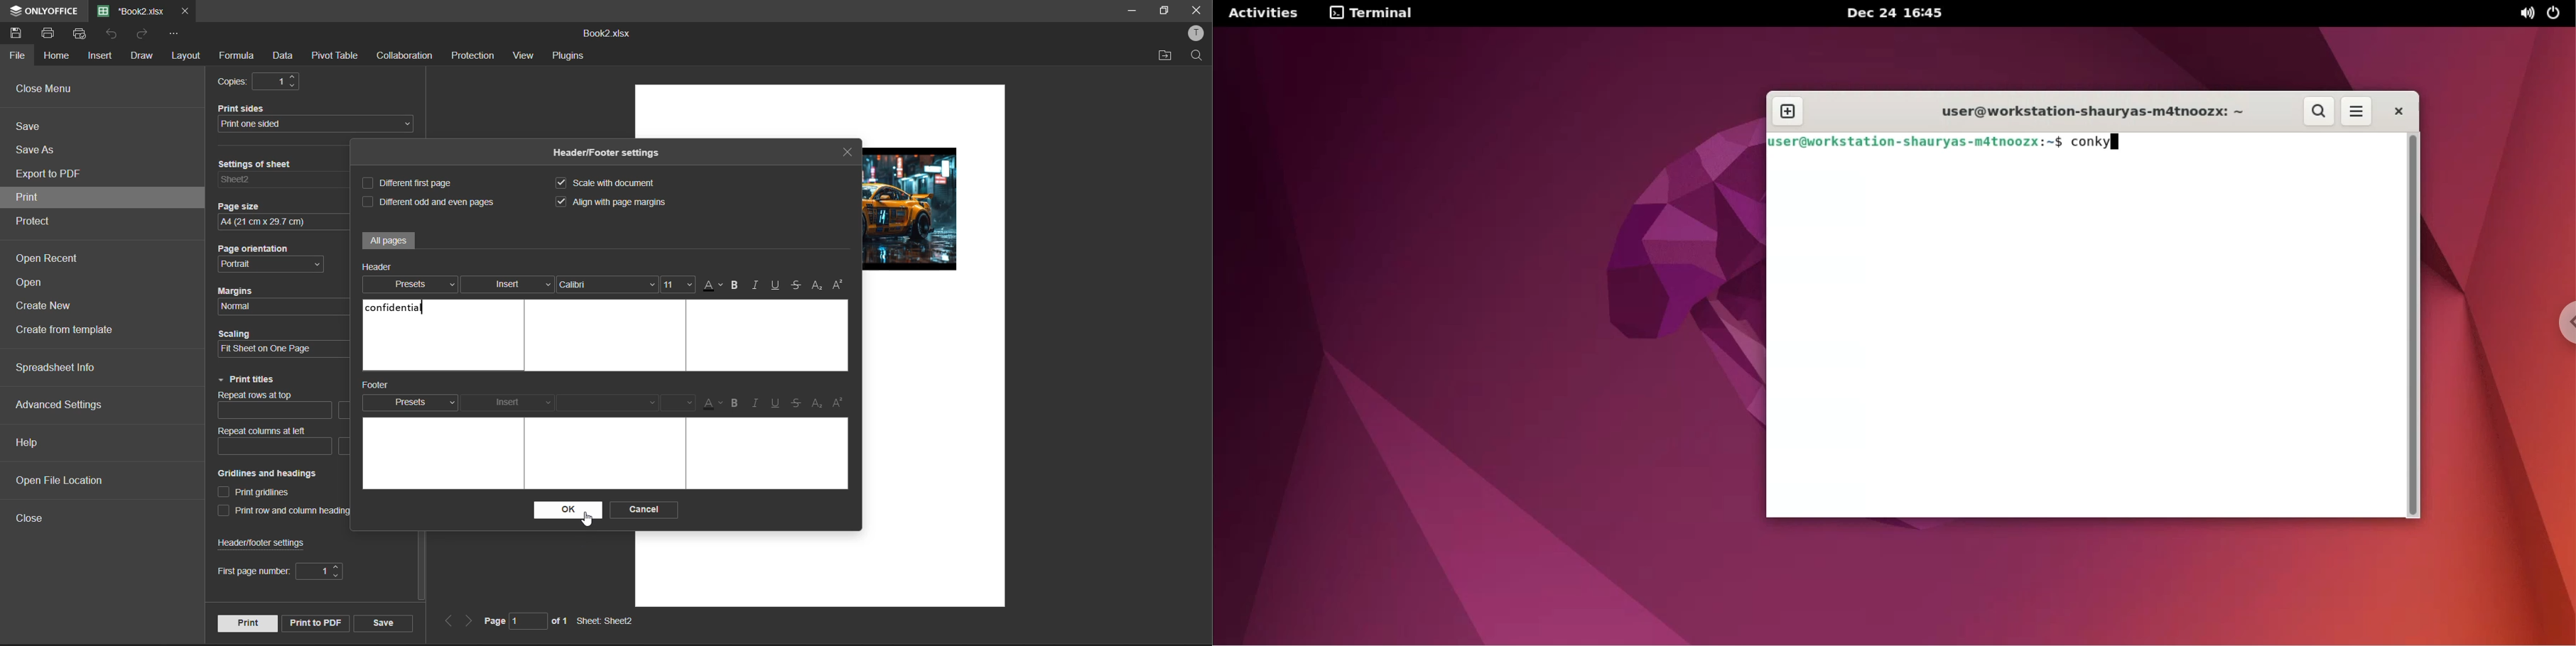 This screenshot has height=672, width=2576. Describe the element at coordinates (52, 260) in the screenshot. I see `open recent` at that location.